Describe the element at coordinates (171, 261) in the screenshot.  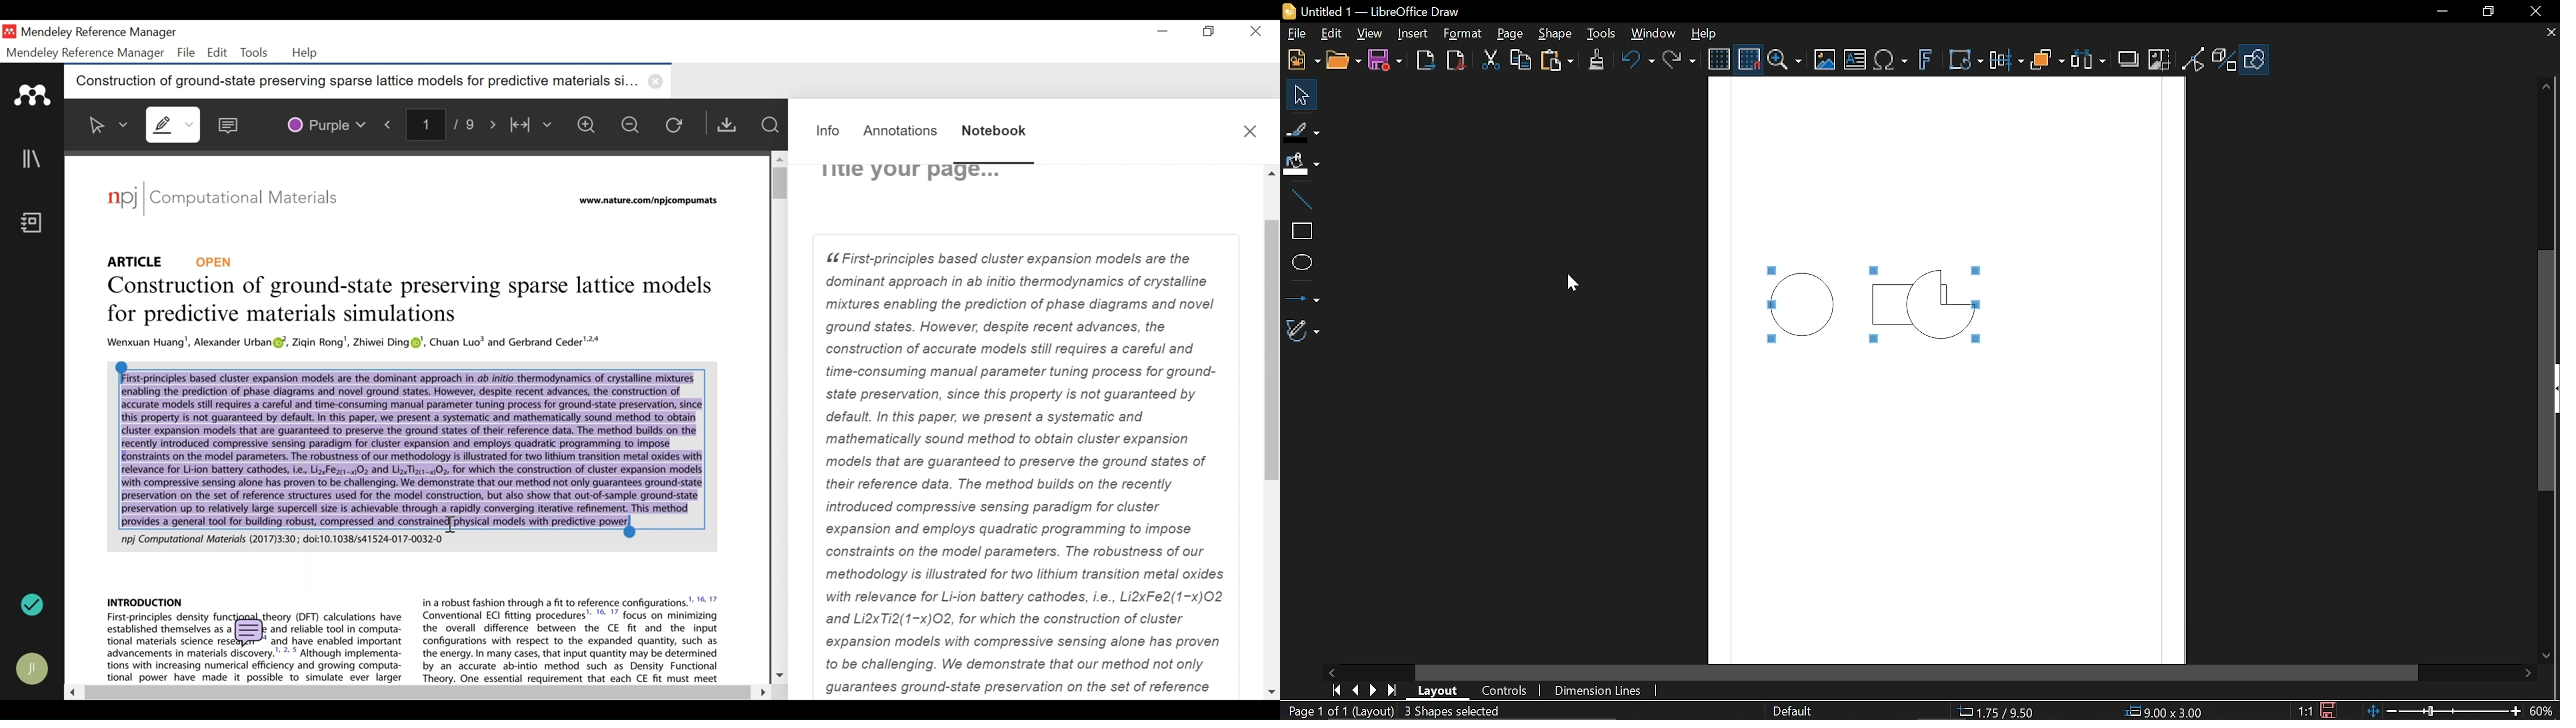
I see `Reference Type` at that location.